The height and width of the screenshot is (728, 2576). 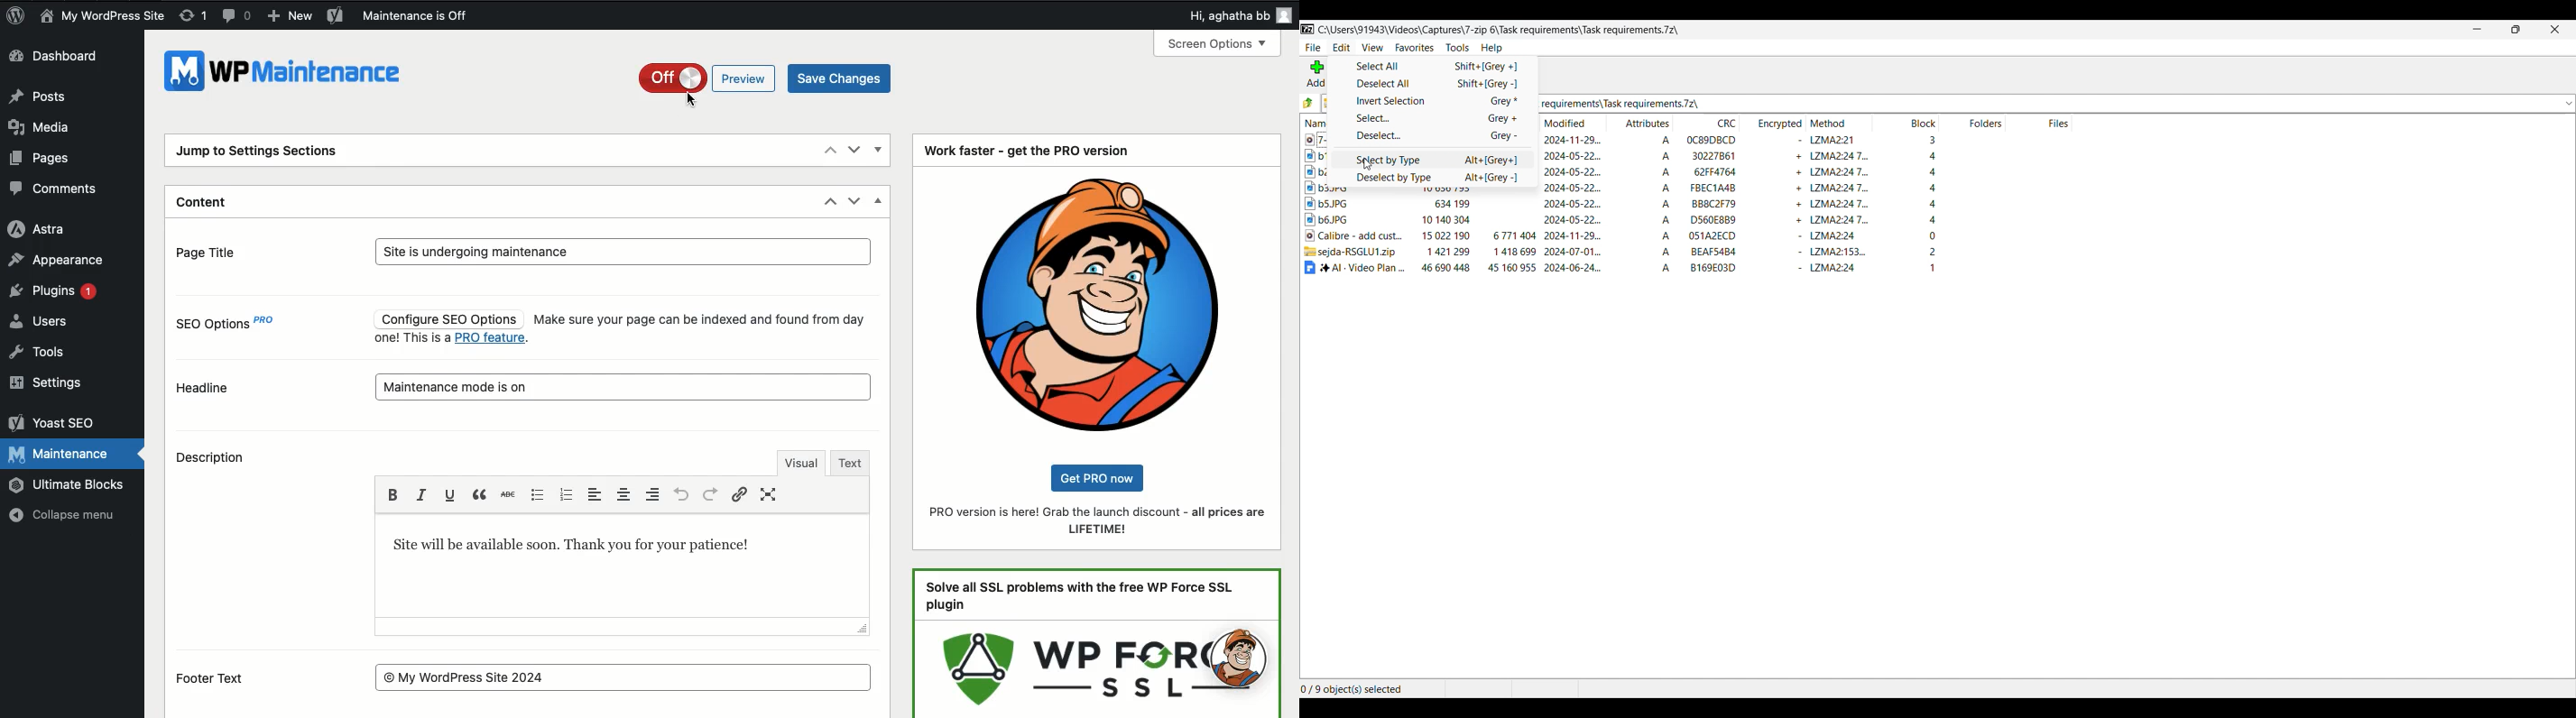 What do you see at coordinates (262, 153) in the screenshot?
I see `Jump to settings sections` at bounding box center [262, 153].